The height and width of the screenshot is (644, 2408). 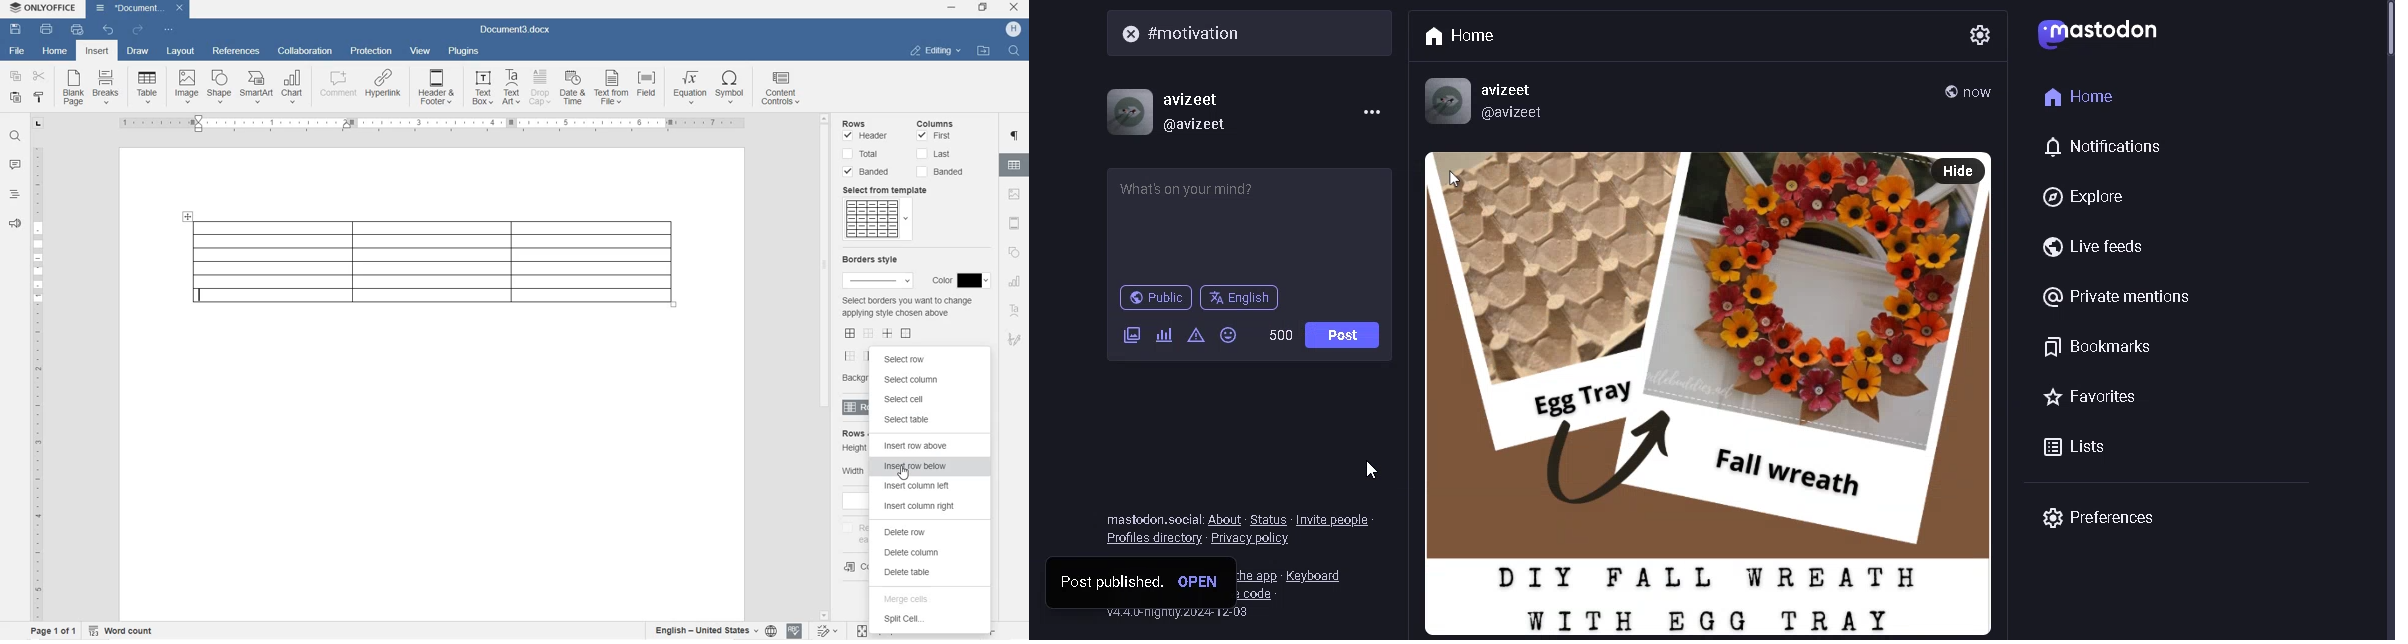 What do you see at coordinates (1224, 519) in the screenshot?
I see `about` at bounding box center [1224, 519].